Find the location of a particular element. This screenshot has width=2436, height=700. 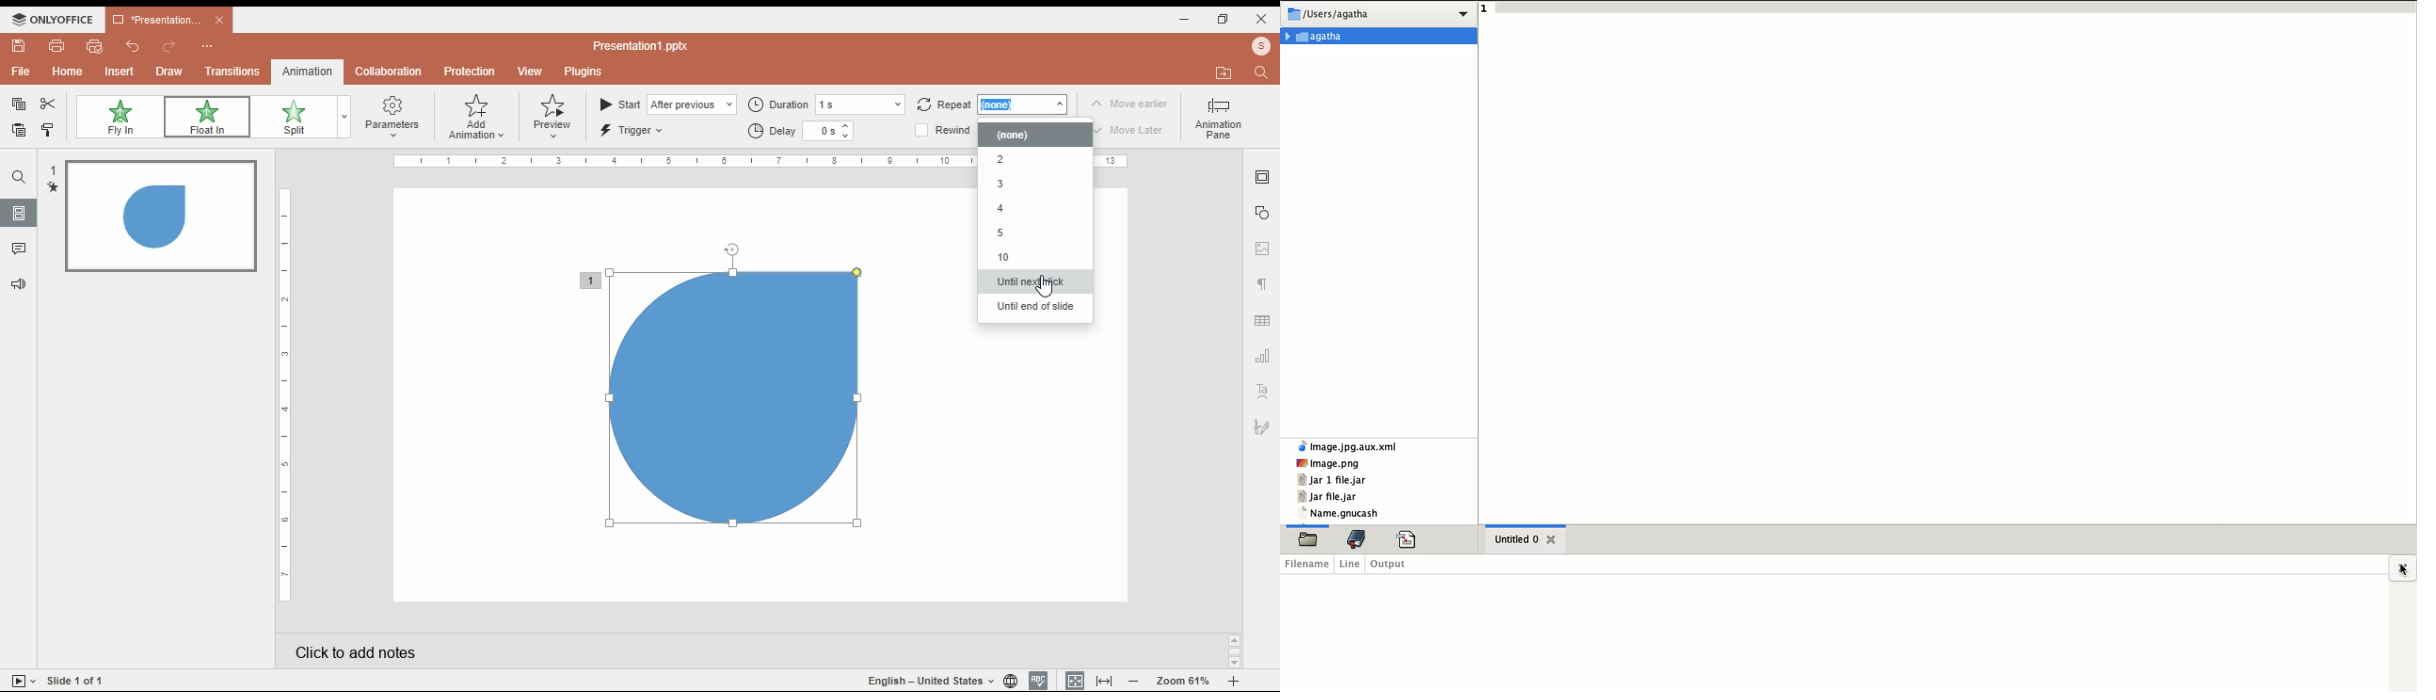

paragraph settings is located at coordinates (1263, 283).